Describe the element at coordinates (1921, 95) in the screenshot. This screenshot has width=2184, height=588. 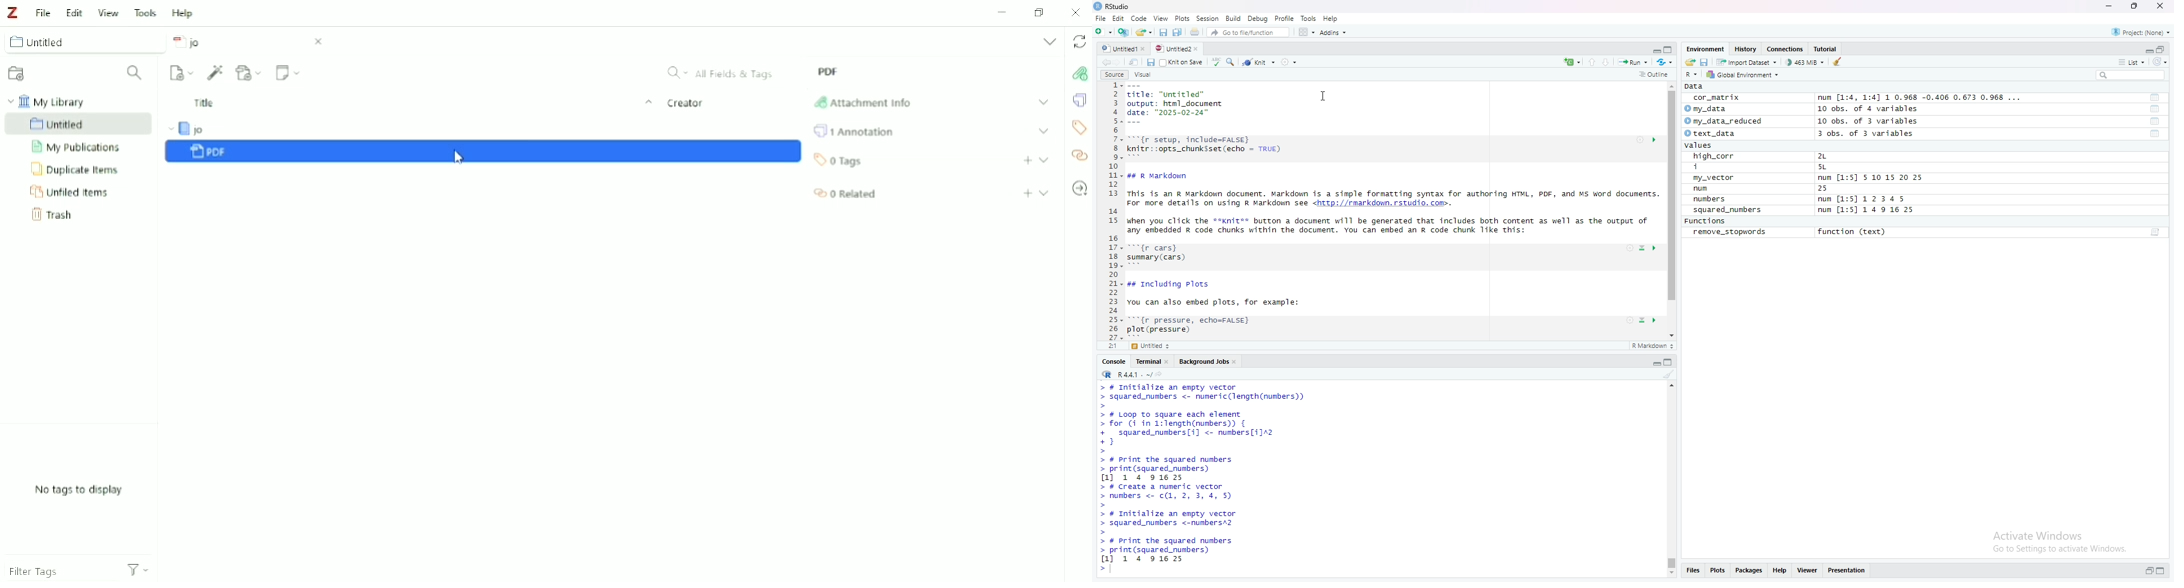
I see `num [1:4, 1:4] 1 0.968 -0.400 0.6/3 0.968 ...` at that location.